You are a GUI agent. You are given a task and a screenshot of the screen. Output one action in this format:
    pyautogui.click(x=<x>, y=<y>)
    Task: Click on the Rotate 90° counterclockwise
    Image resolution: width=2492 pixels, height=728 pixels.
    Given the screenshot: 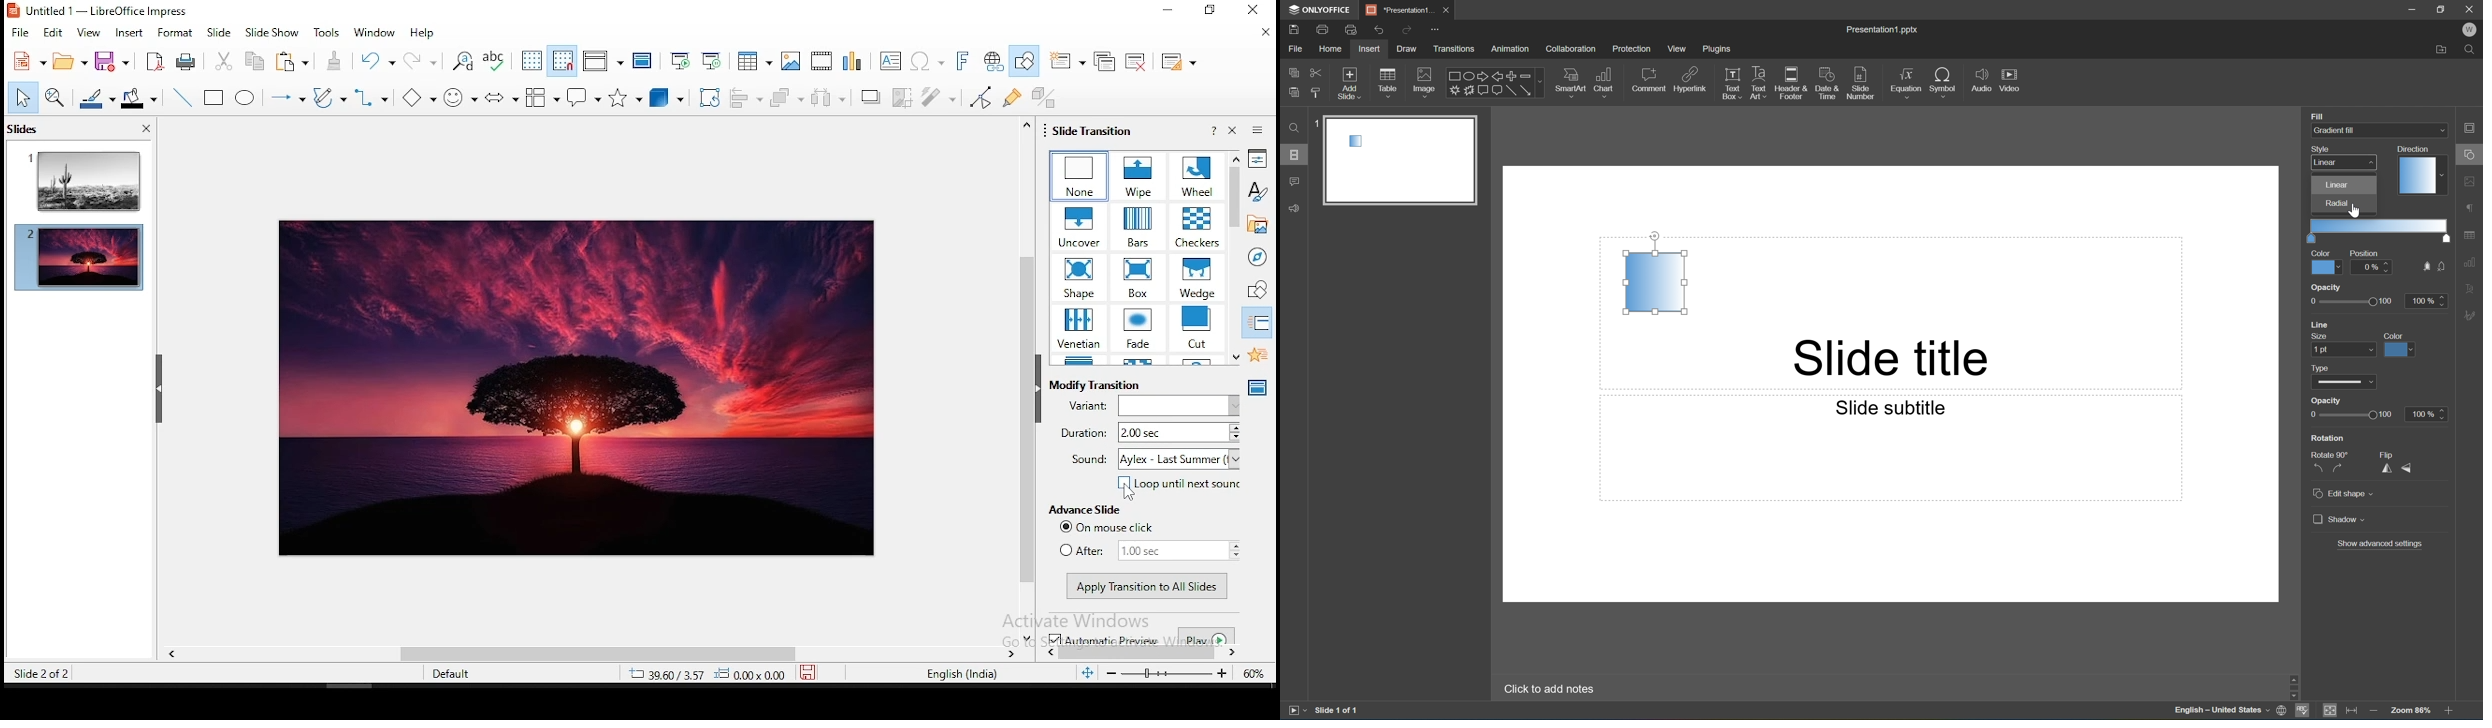 What is the action you would take?
    pyautogui.click(x=2317, y=468)
    